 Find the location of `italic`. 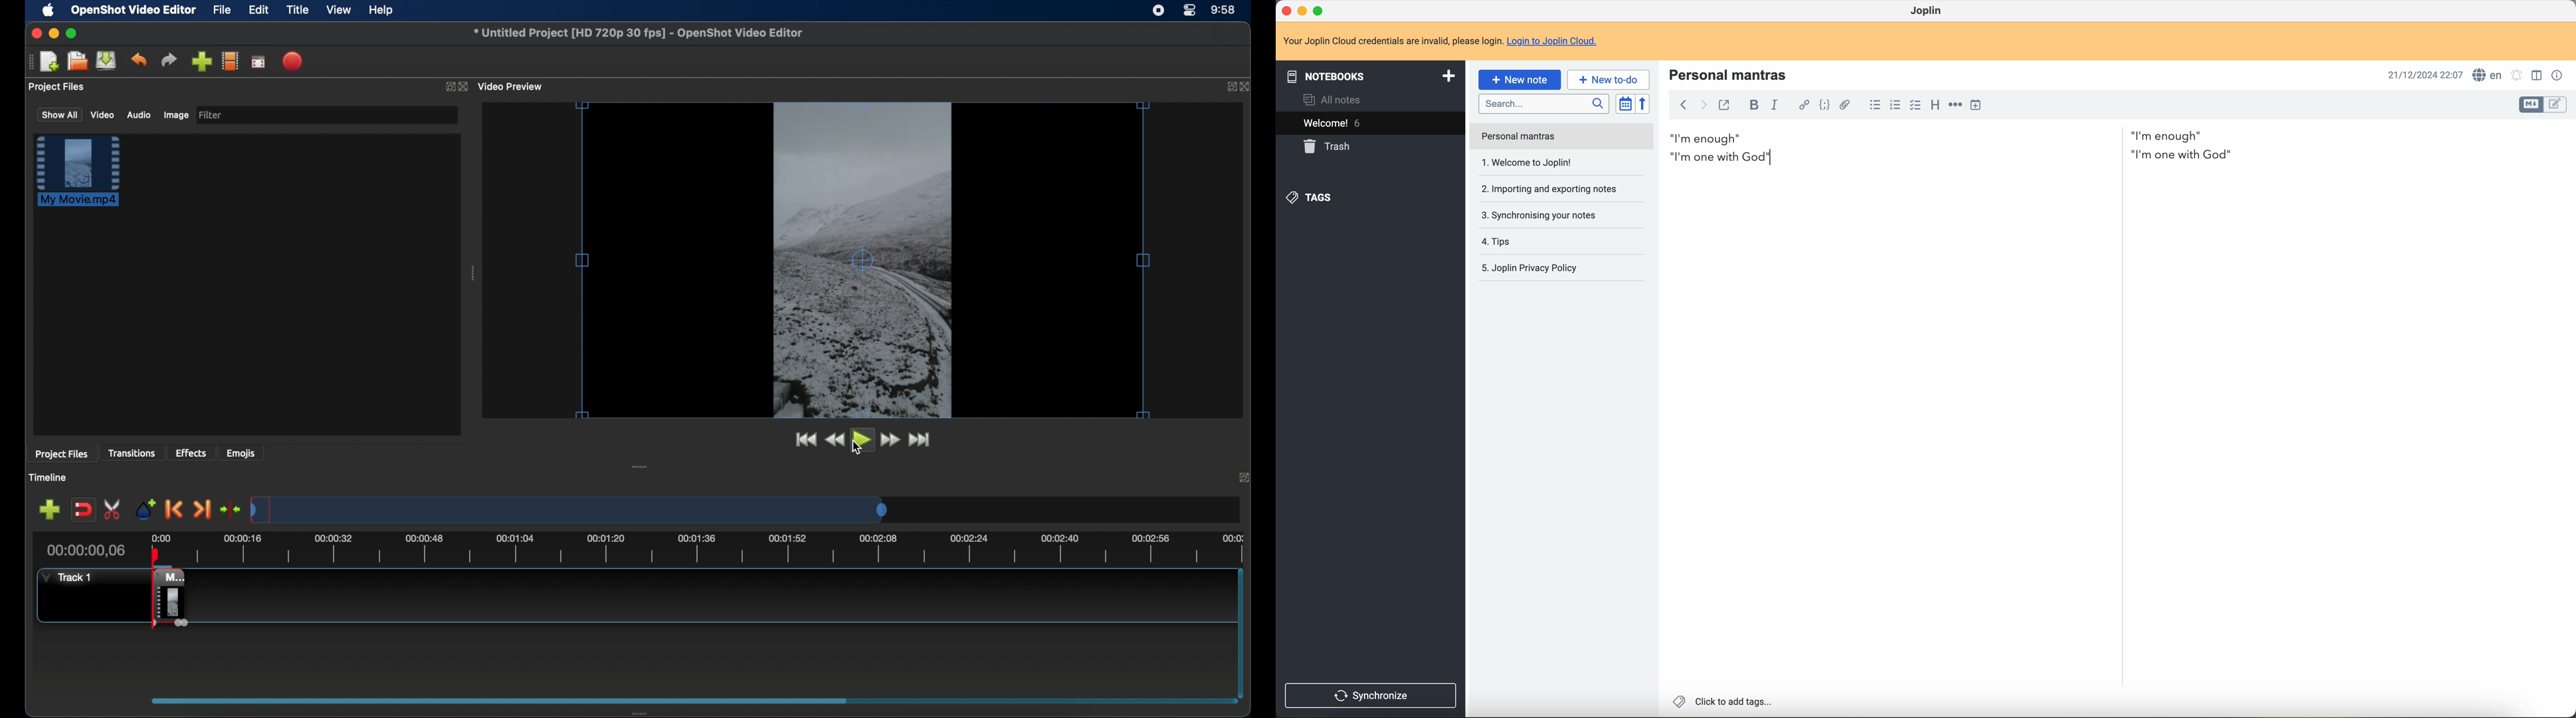

italic is located at coordinates (1777, 106).